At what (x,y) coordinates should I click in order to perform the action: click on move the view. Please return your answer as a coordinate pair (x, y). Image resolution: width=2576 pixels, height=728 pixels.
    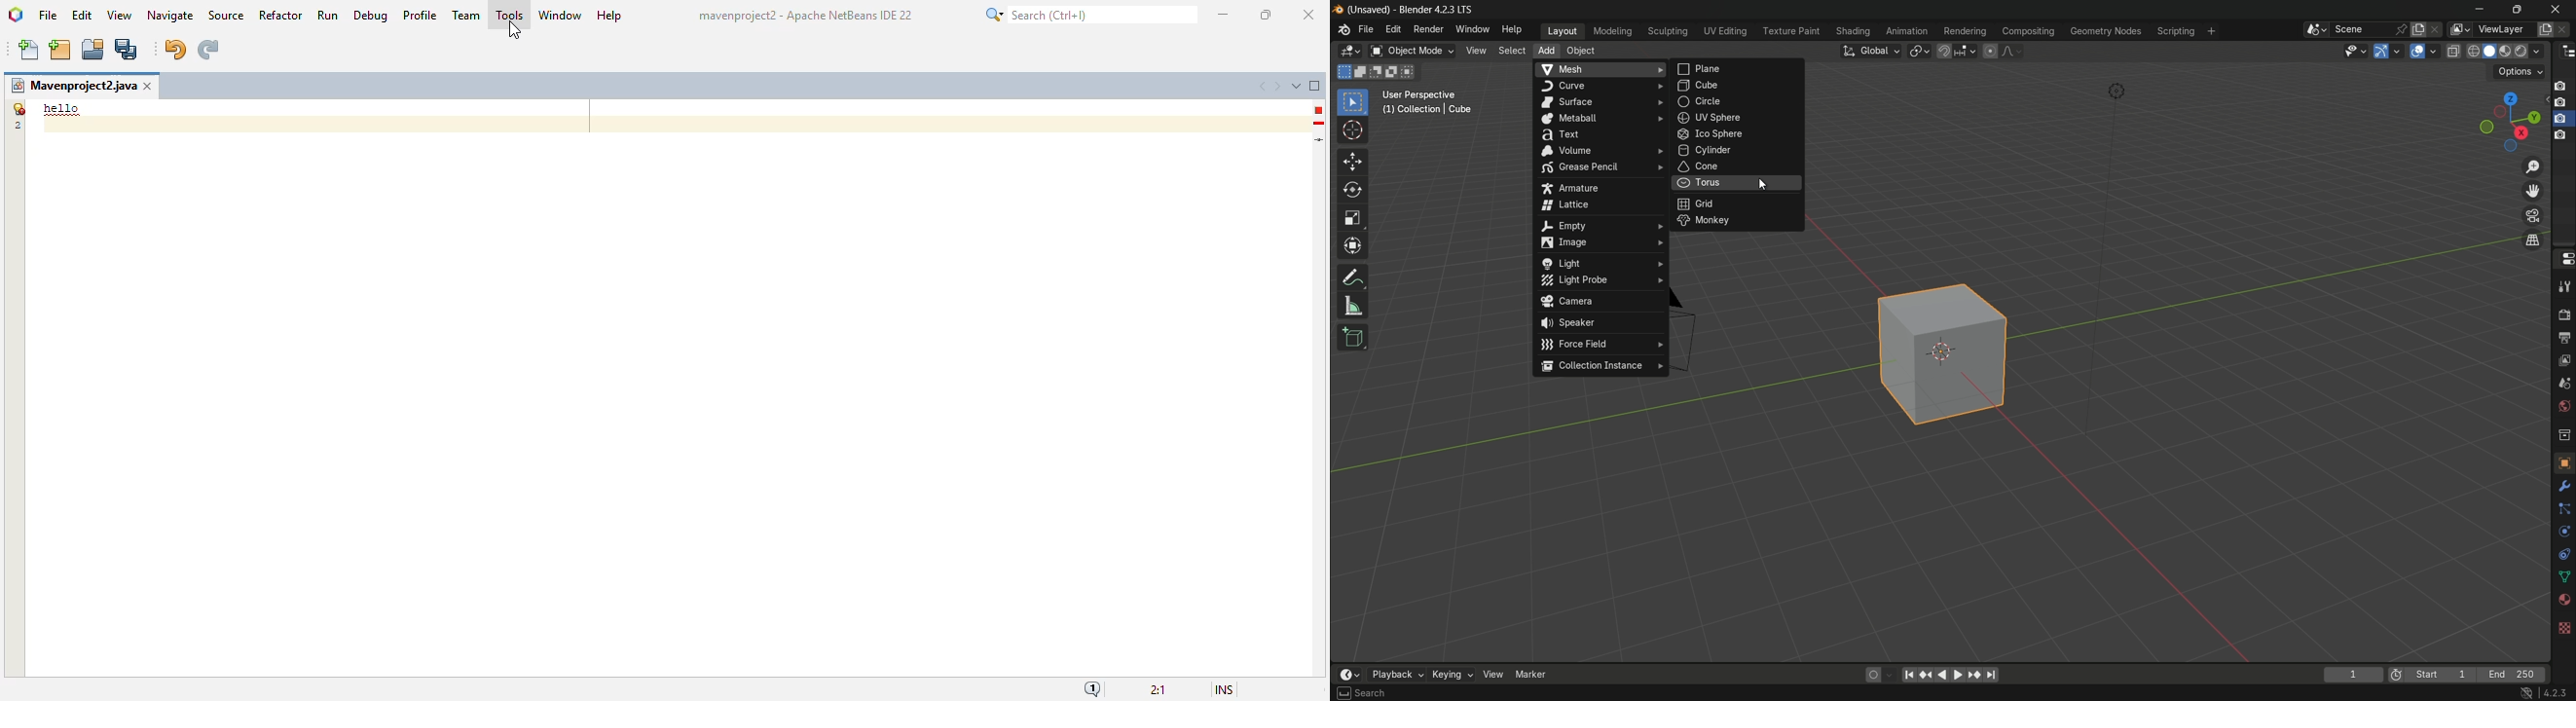
    Looking at the image, I should click on (2531, 191).